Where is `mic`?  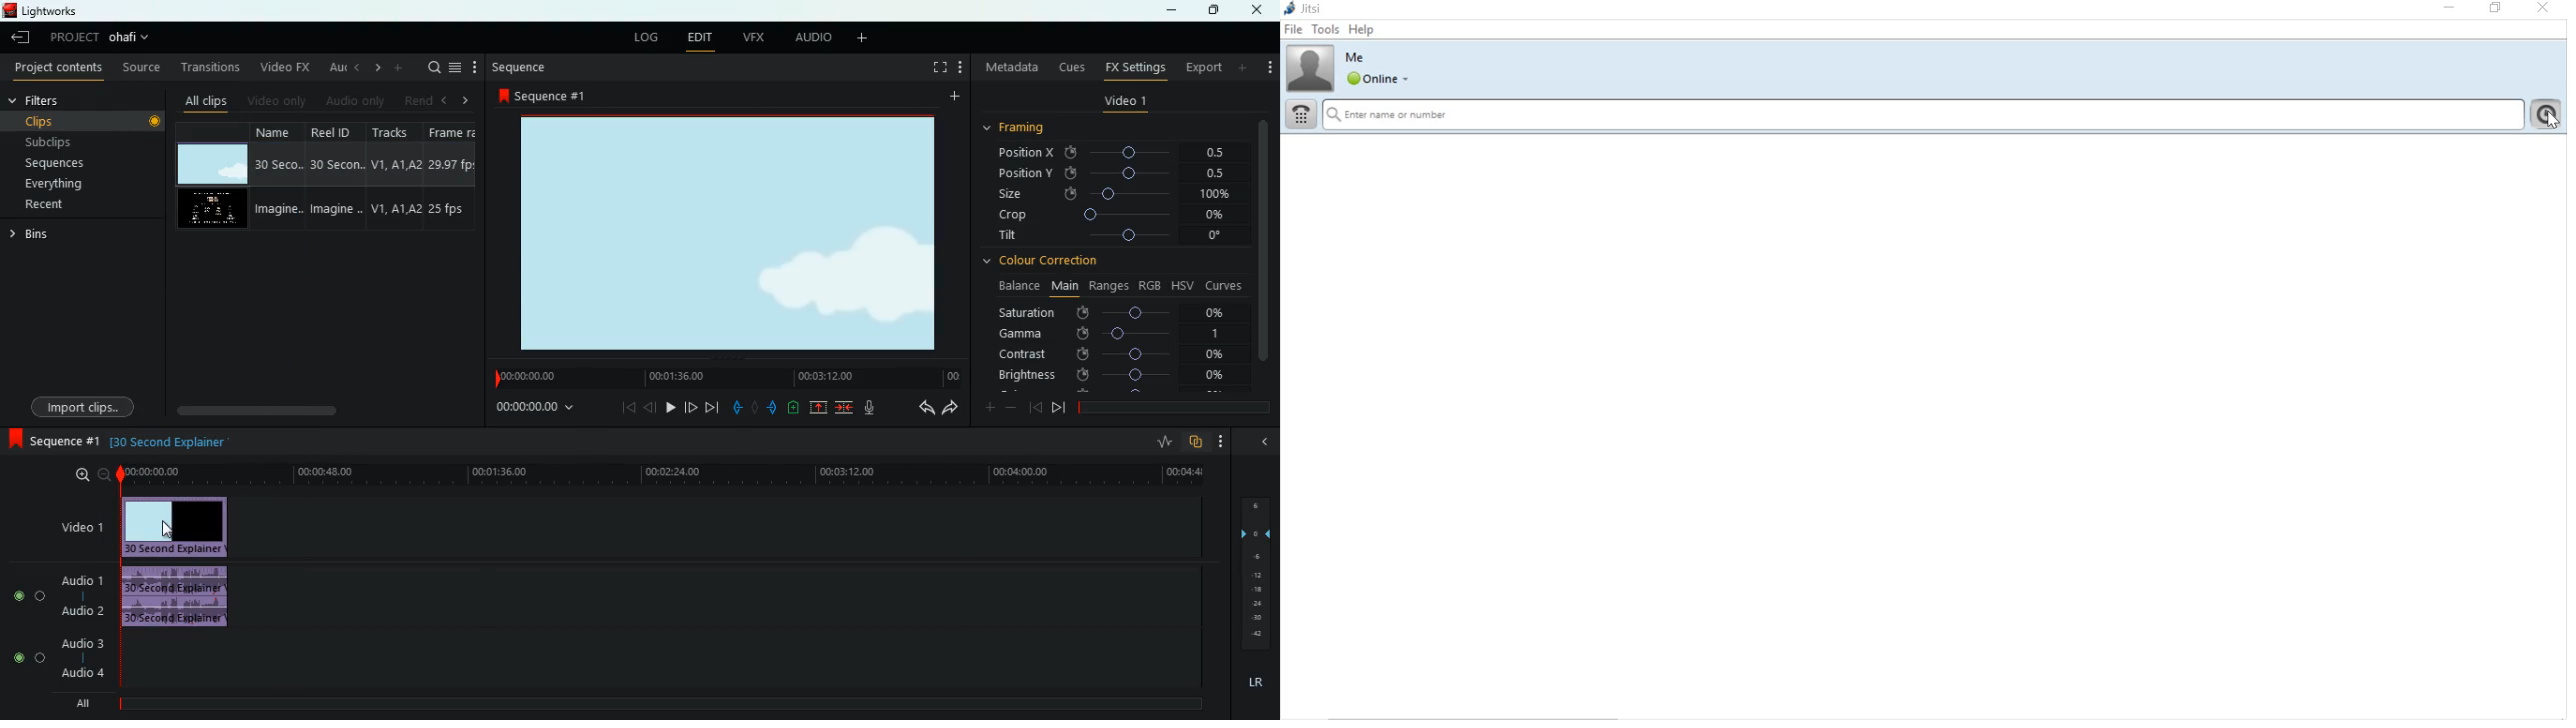 mic is located at coordinates (866, 408).